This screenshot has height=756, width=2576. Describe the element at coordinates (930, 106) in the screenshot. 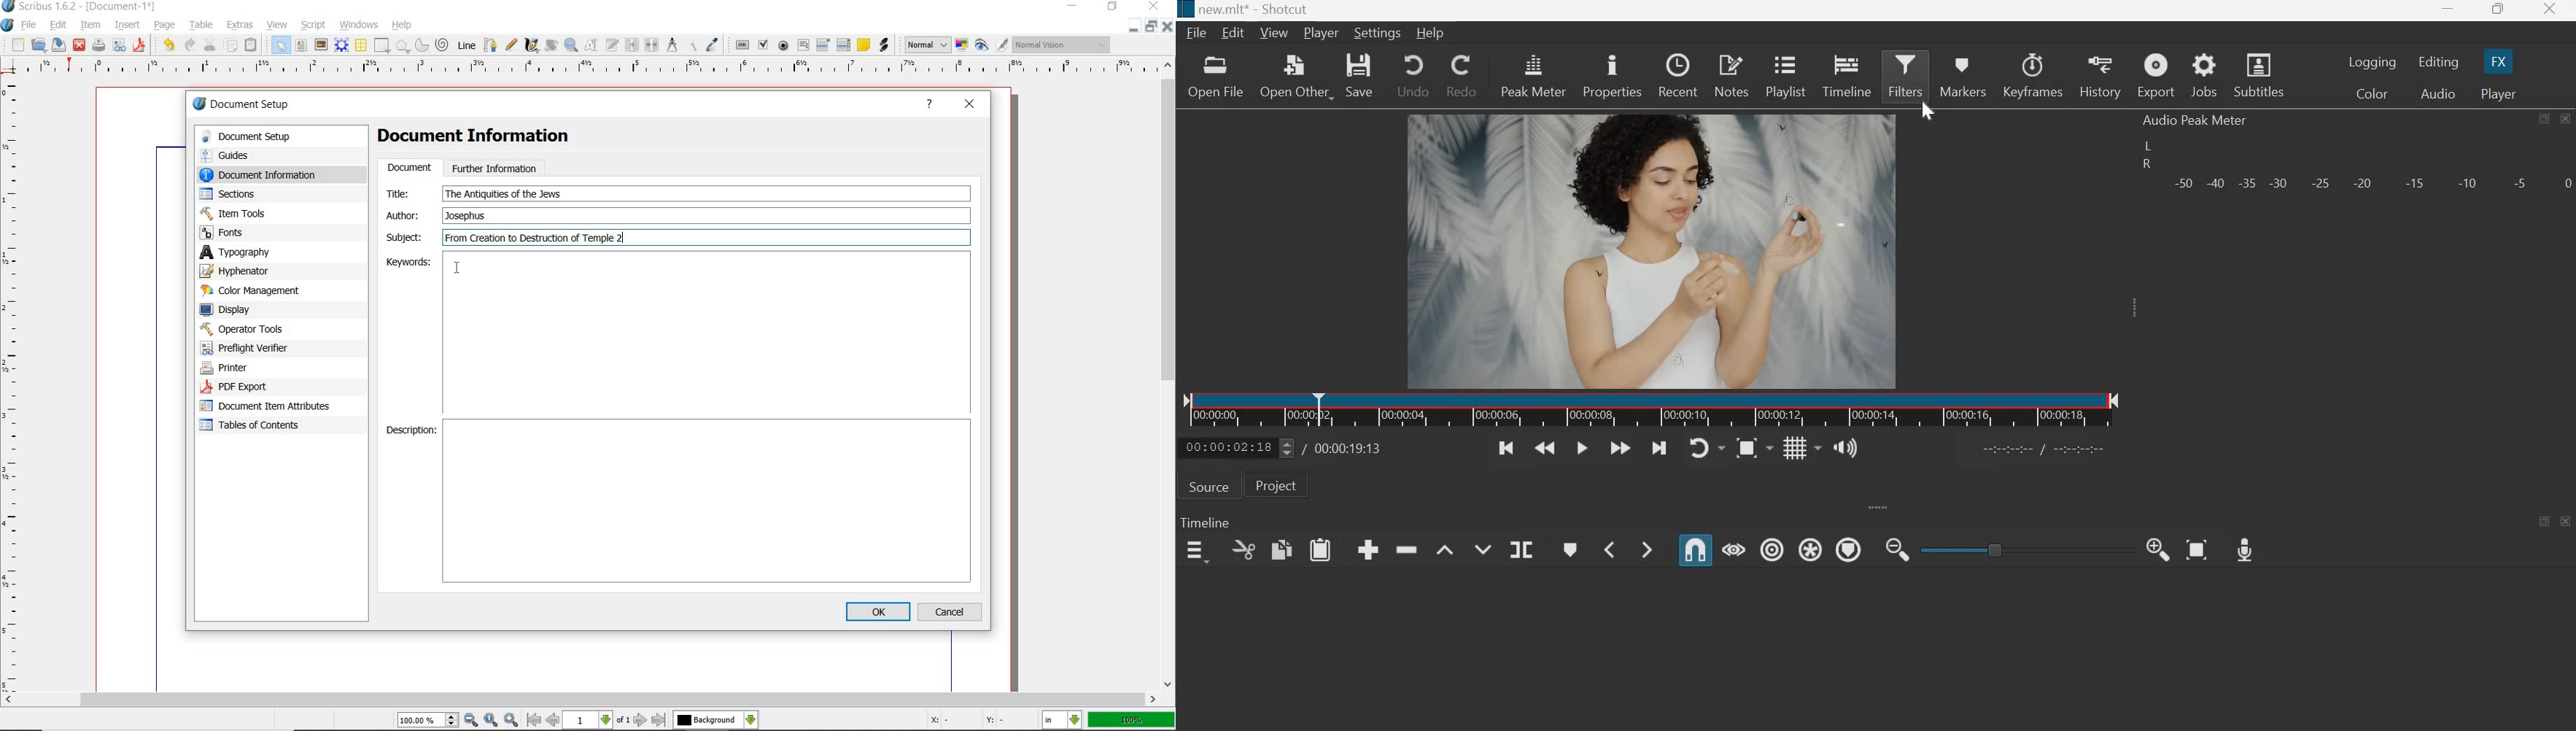

I see `help` at that location.